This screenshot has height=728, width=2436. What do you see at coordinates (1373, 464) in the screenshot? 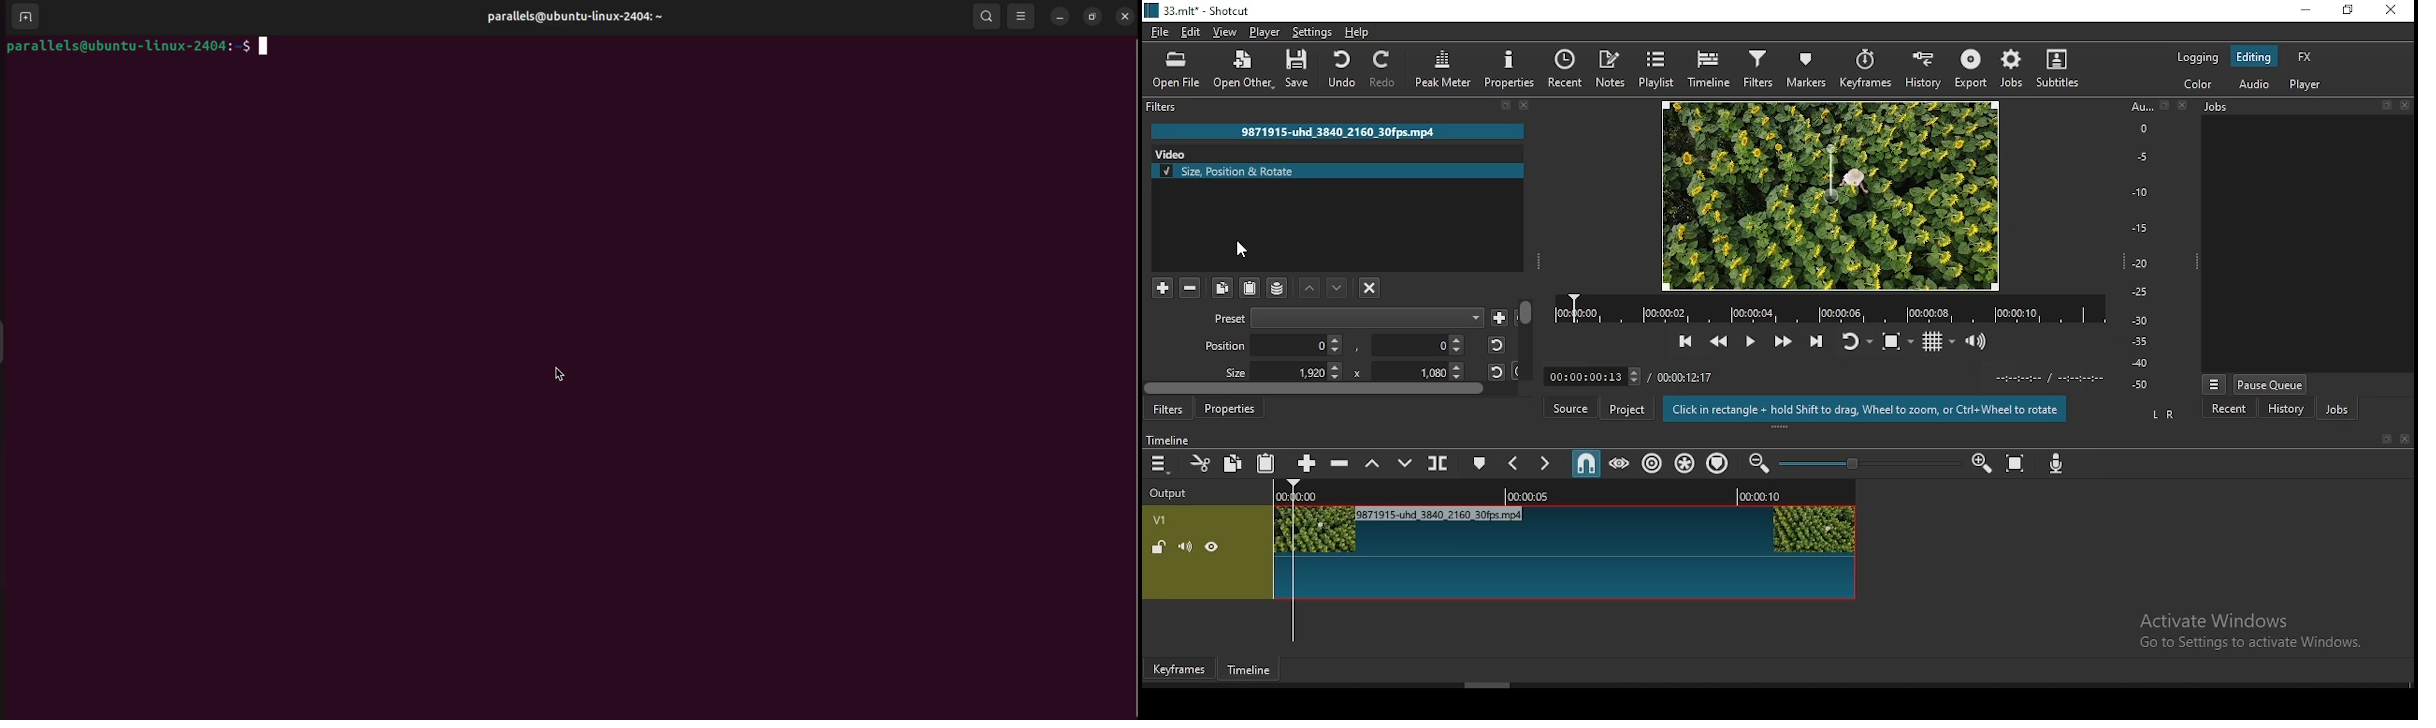
I see `lift` at bounding box center [1373, 464].